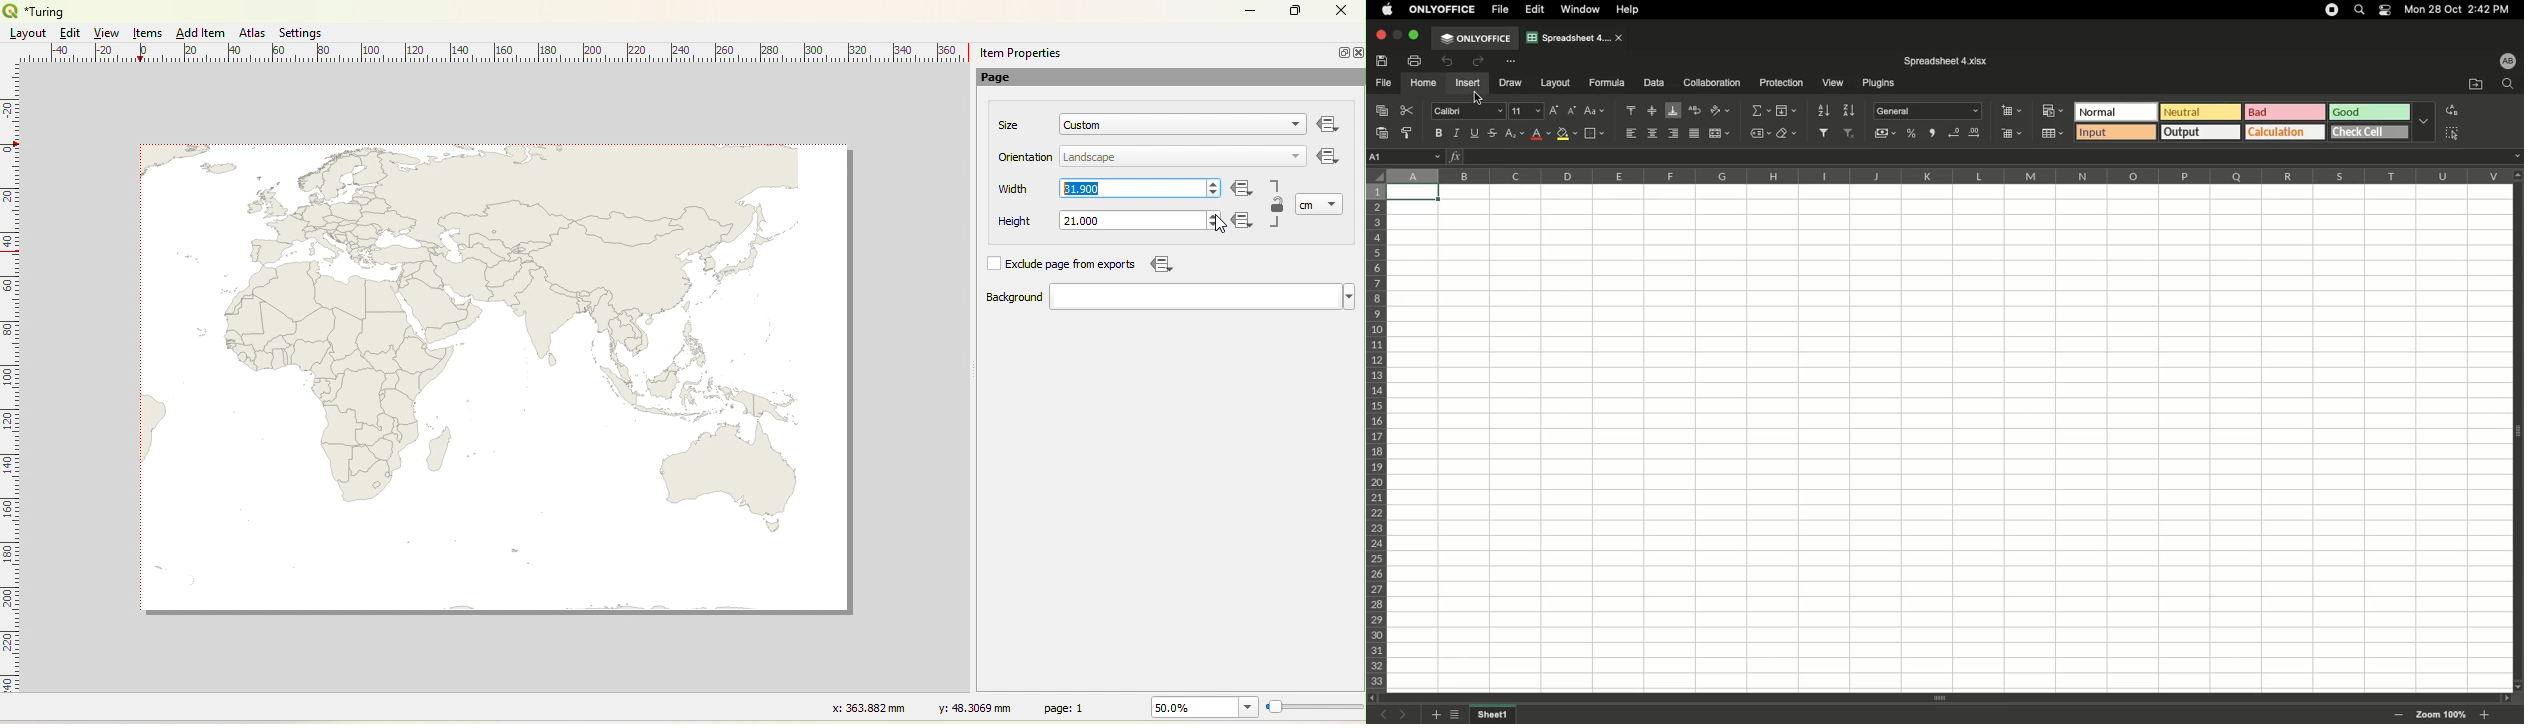 This screenshot has height=728, width=2548. Describe the element at coordinates (2450, 110) in the screenshot. I see `Replace` at that location.